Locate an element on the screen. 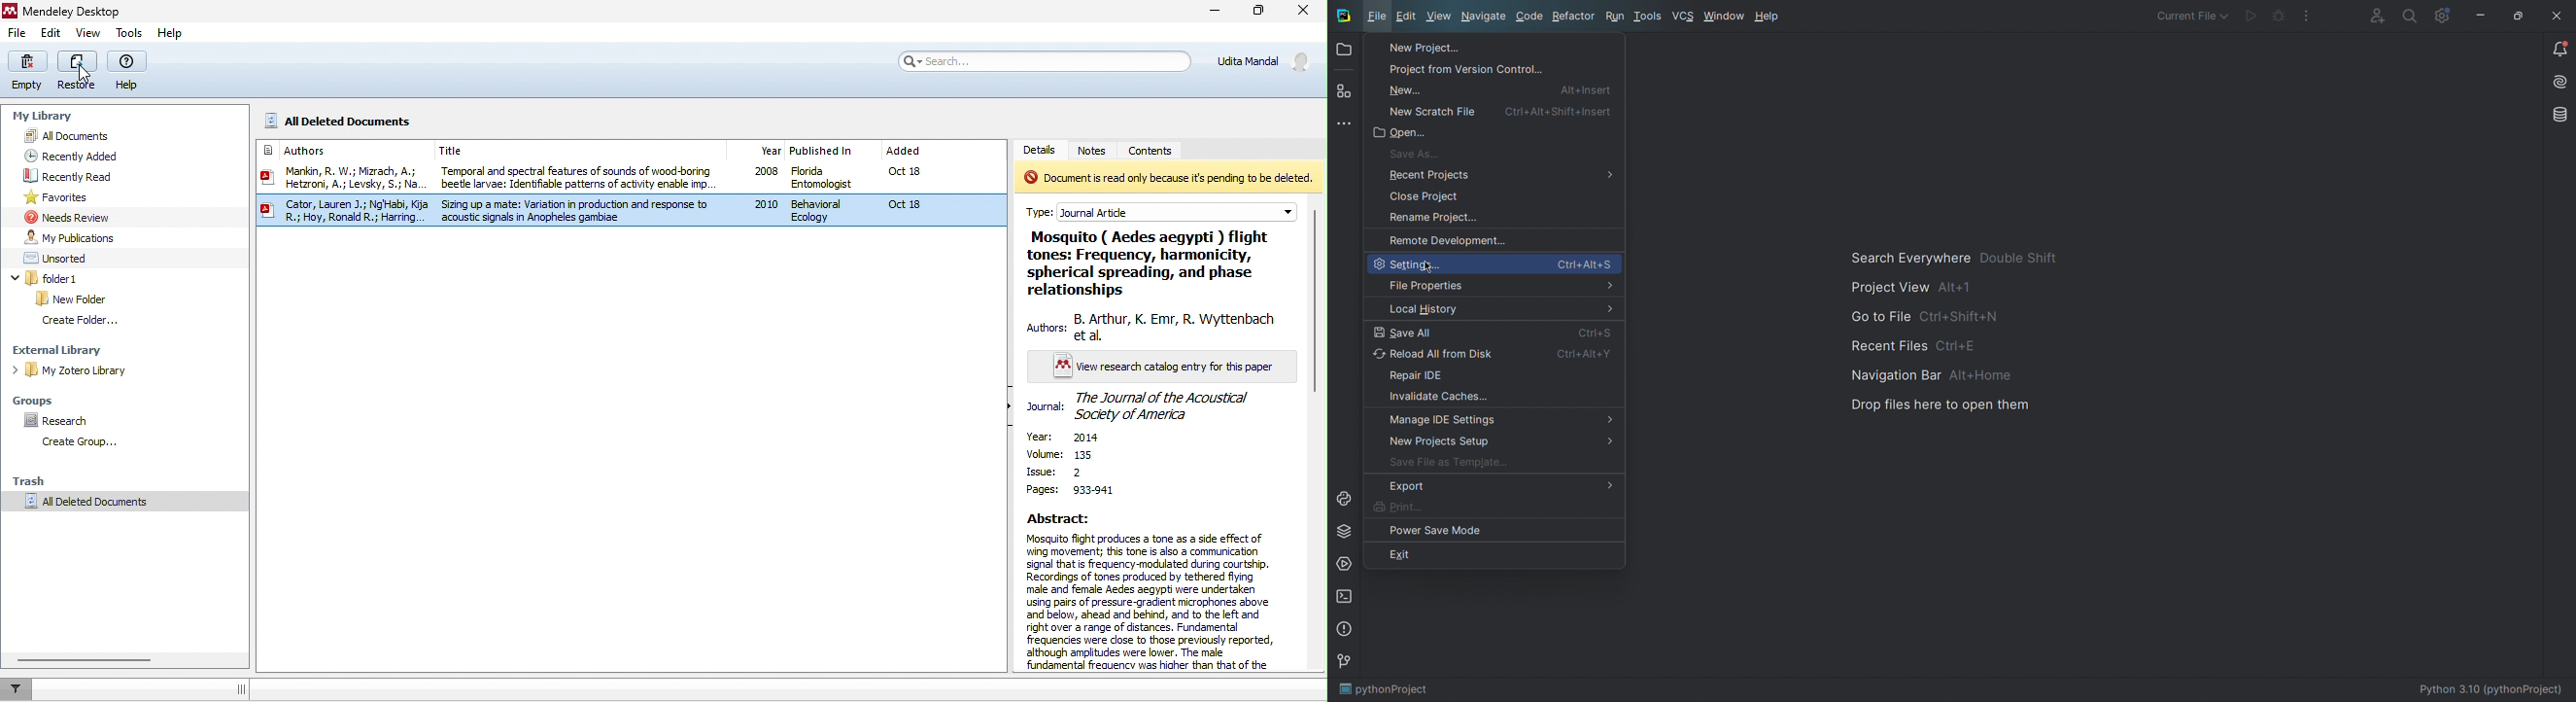 The height and width of the screenshot is (728, 2576). search  is located at coordinates (1042, 60).